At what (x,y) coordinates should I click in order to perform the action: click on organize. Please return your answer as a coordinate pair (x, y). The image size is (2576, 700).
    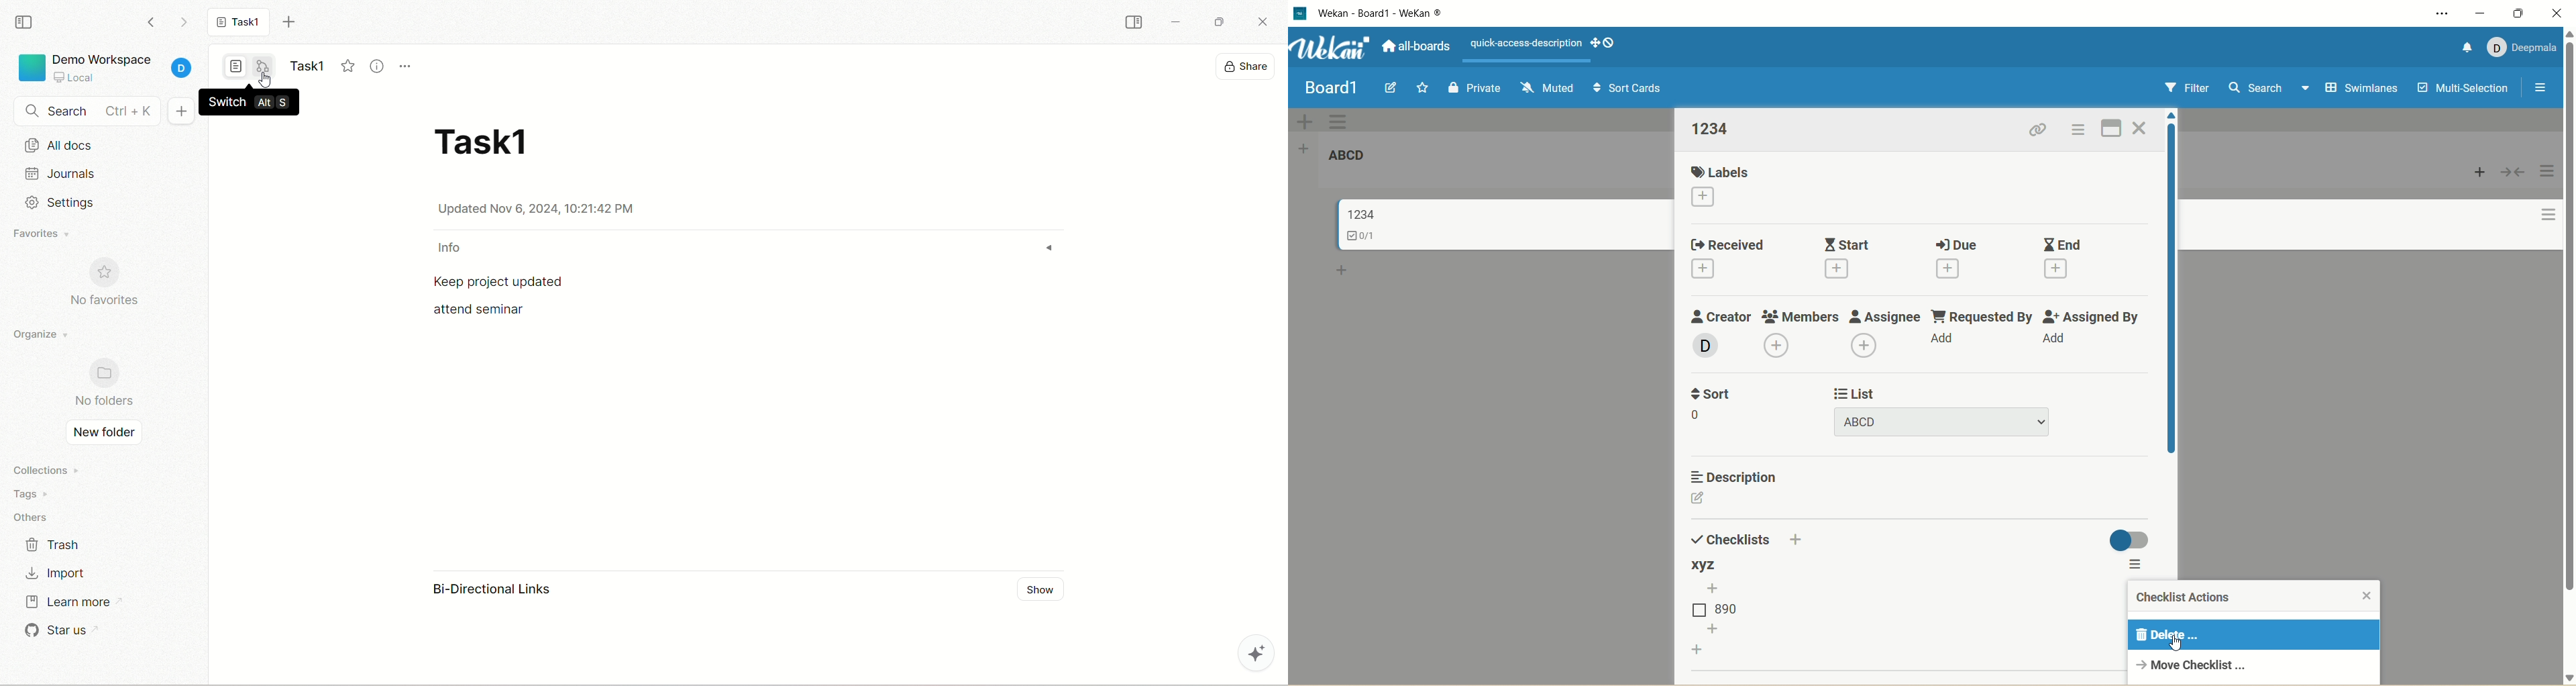
    Looking at the image, I should click on (46, 334).